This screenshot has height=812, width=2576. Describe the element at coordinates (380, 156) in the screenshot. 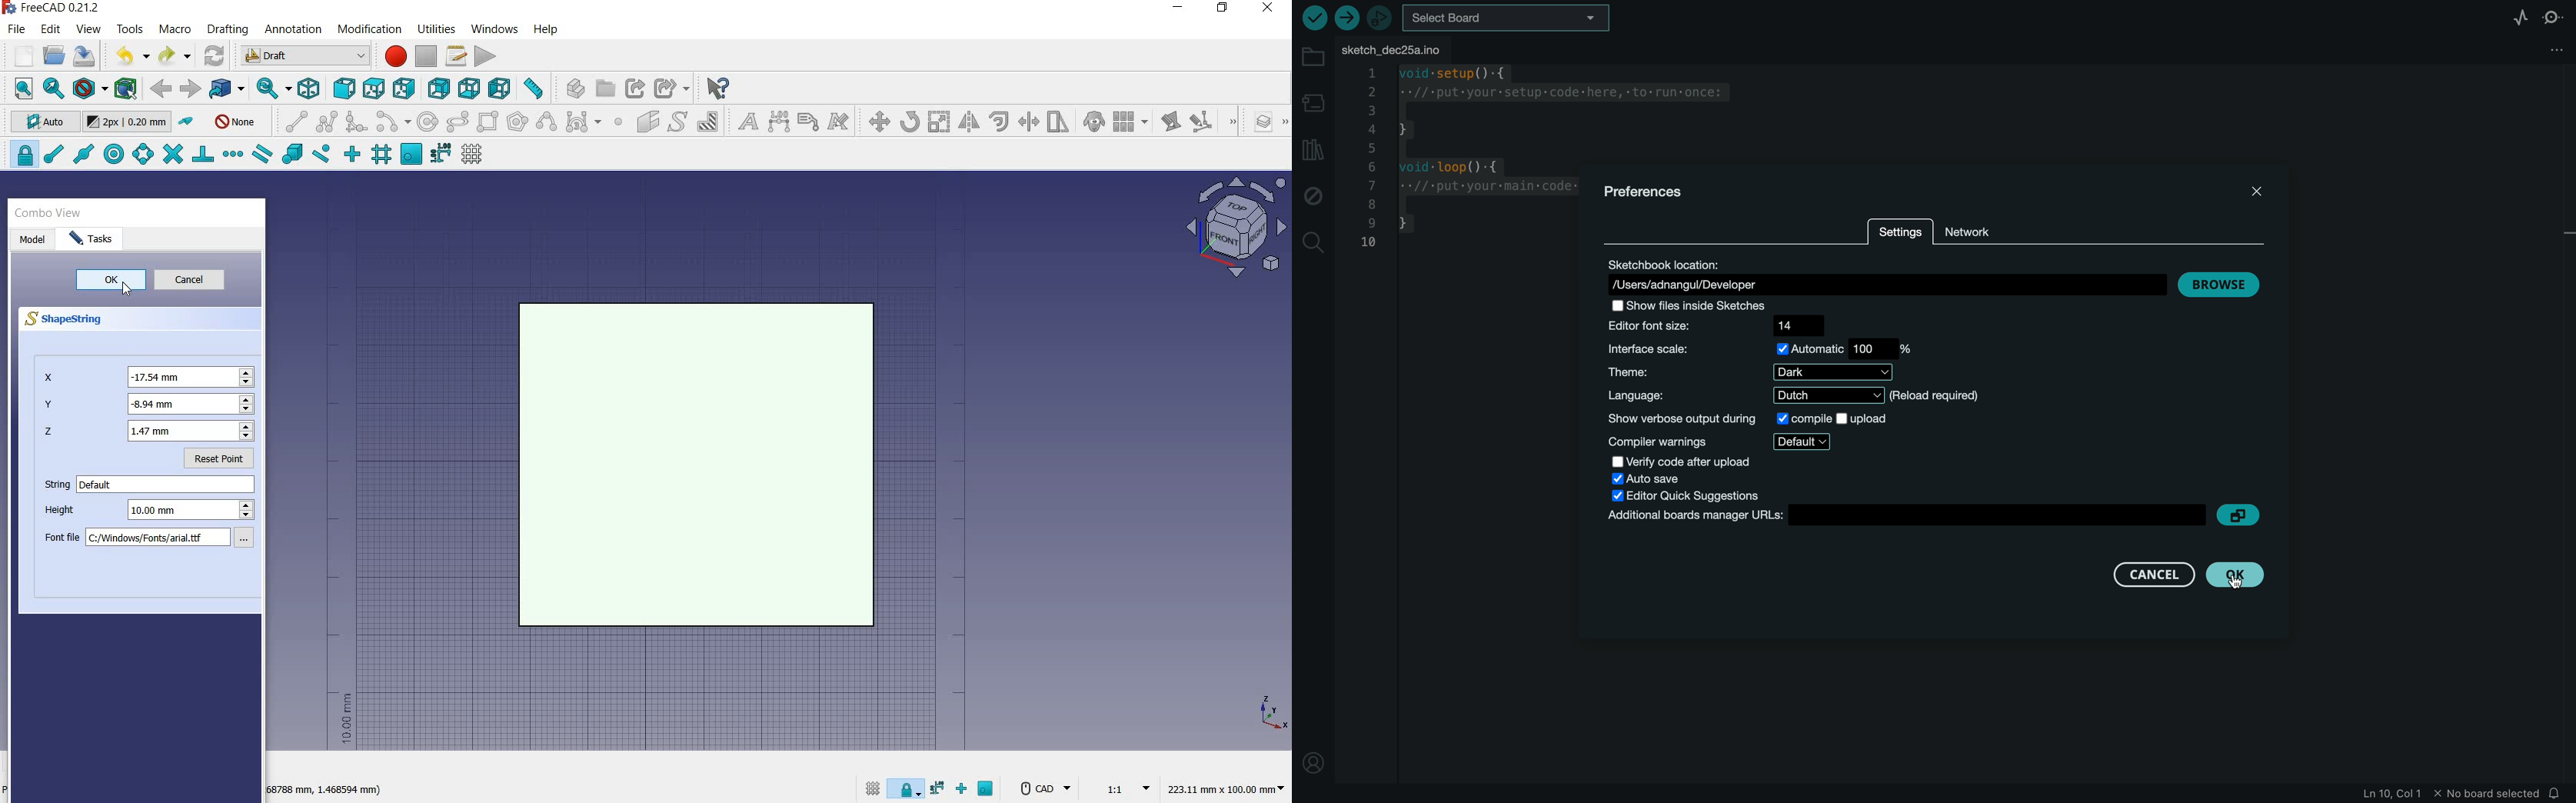

I see `snap grid` at that location.